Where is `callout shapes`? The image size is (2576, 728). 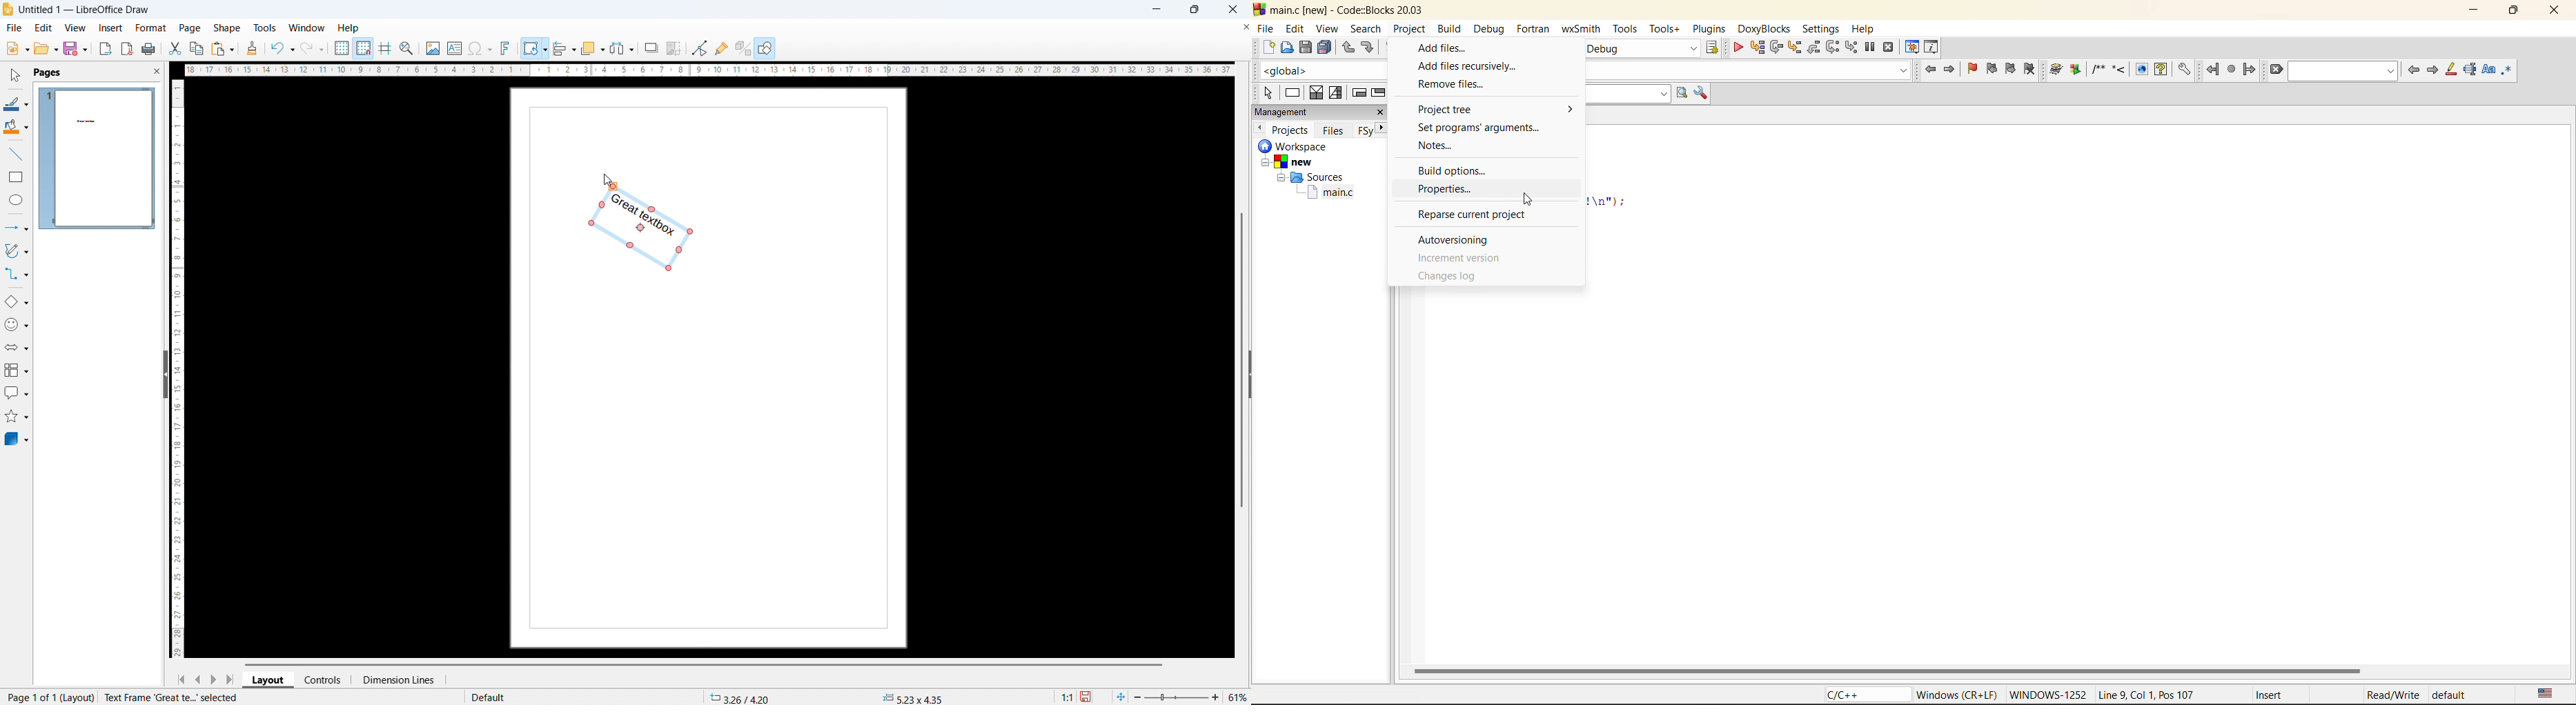 callout shapes is located at coordinates (16, 393).